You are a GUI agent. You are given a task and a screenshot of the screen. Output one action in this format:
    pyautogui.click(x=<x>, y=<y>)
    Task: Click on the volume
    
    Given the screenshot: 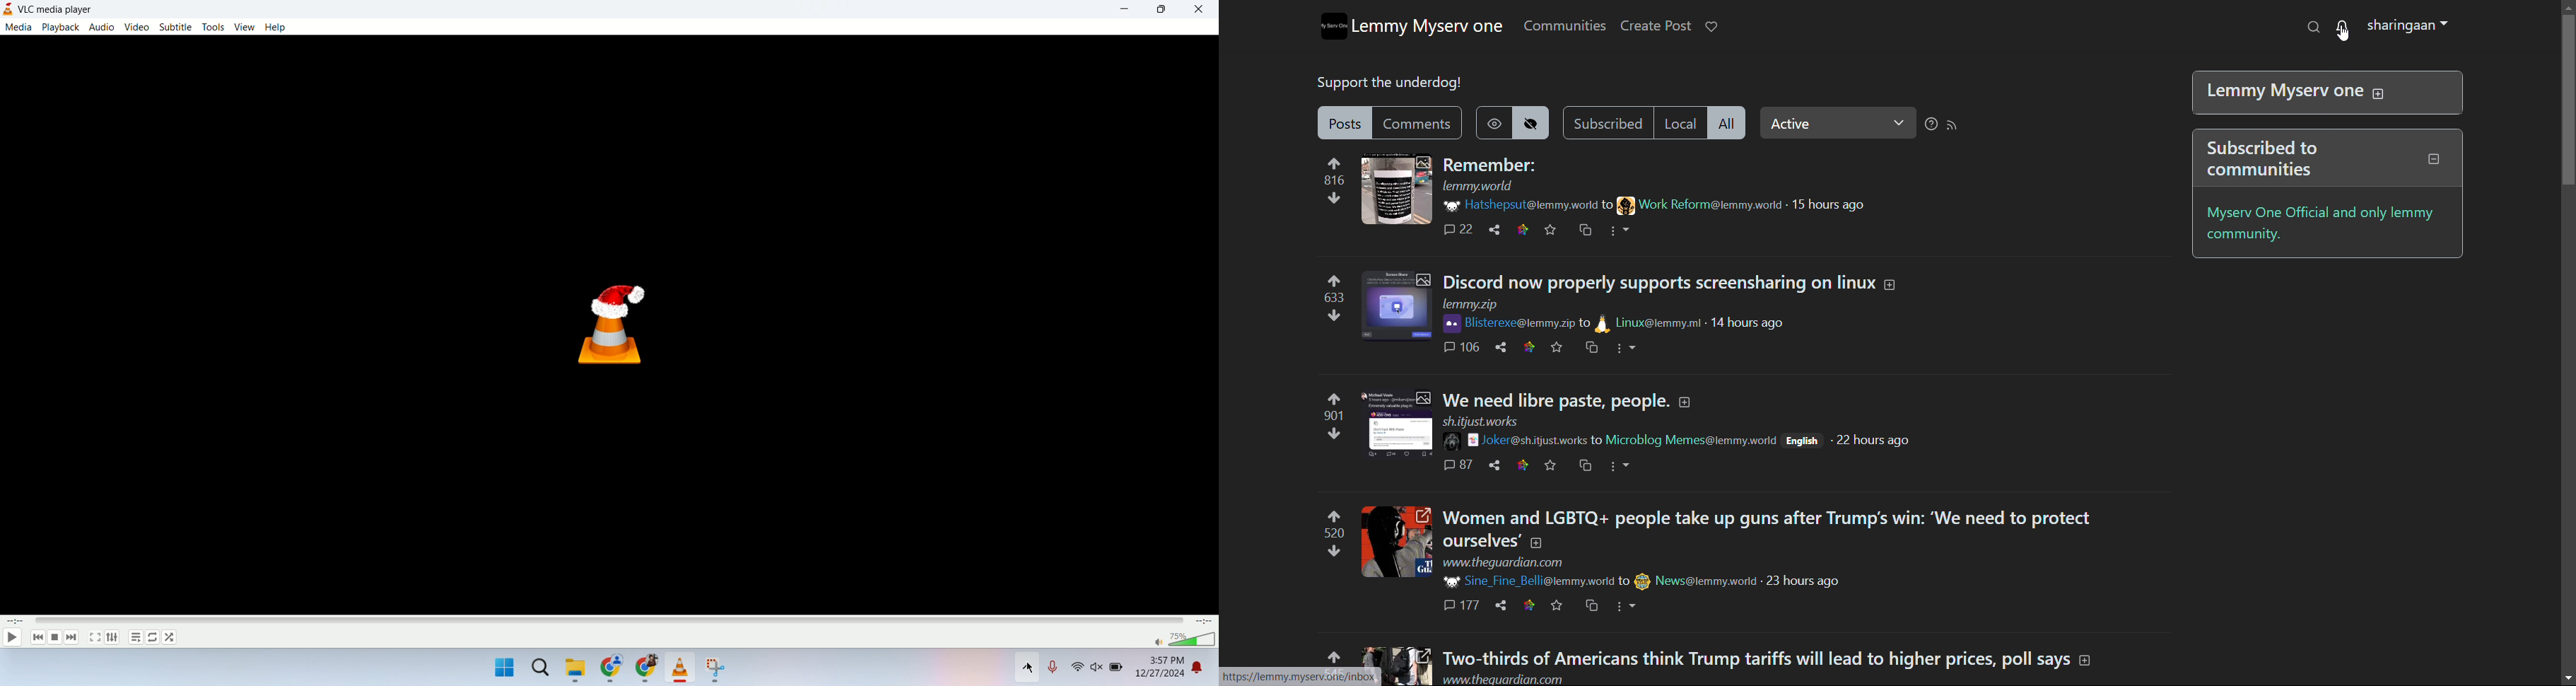 What is the action you would take?
    pyautogui.click(x=1098, y=670)
    